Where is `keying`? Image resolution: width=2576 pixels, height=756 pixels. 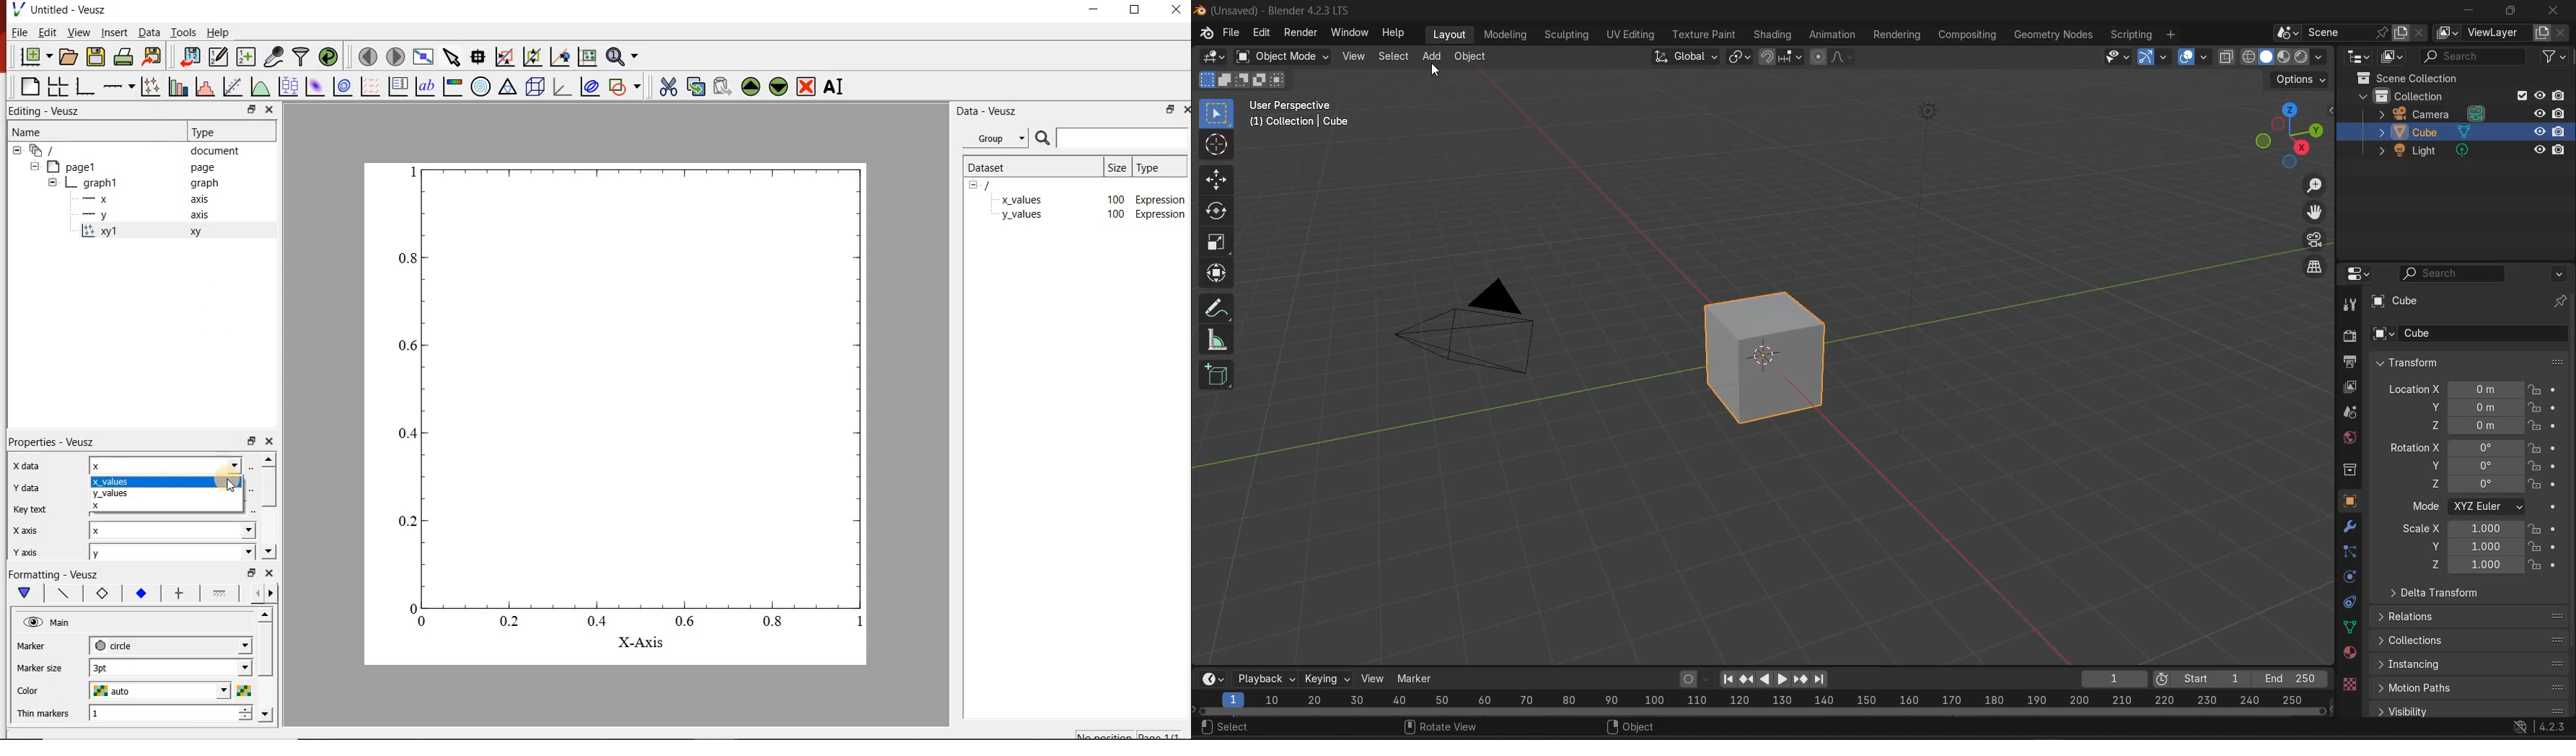
keying is located at coordinates (1329, 680).